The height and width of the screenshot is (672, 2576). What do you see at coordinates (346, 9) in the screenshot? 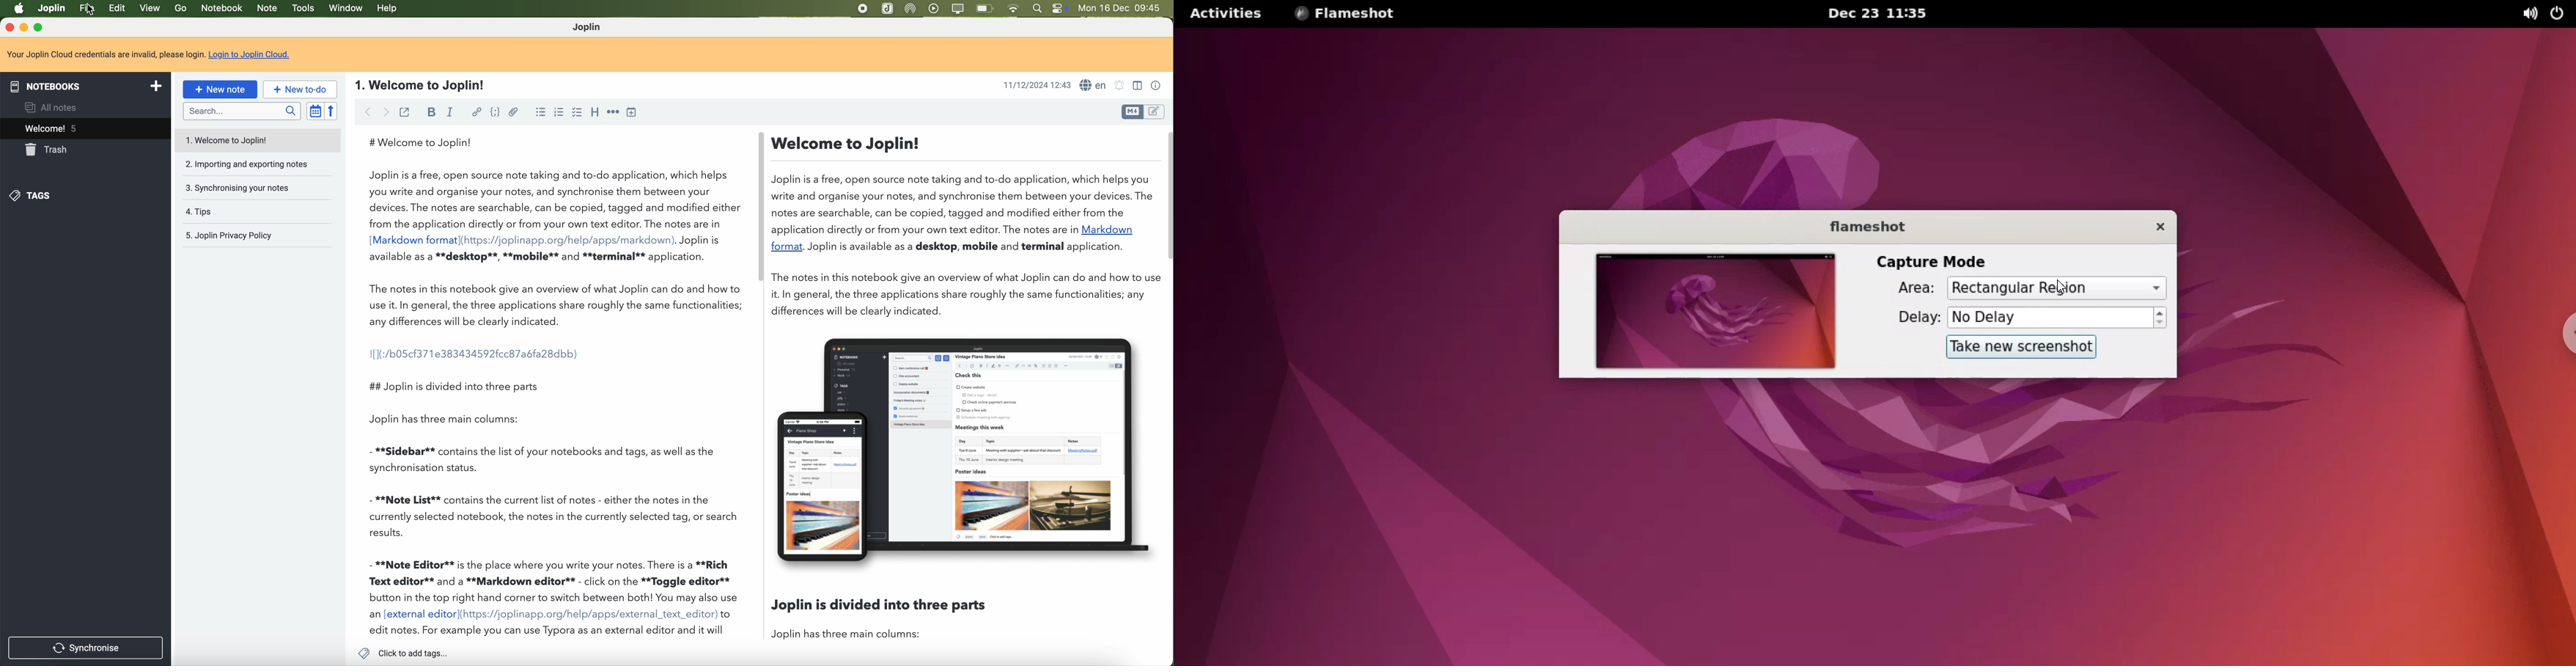
I see `window` at bounding box center [346, 9].